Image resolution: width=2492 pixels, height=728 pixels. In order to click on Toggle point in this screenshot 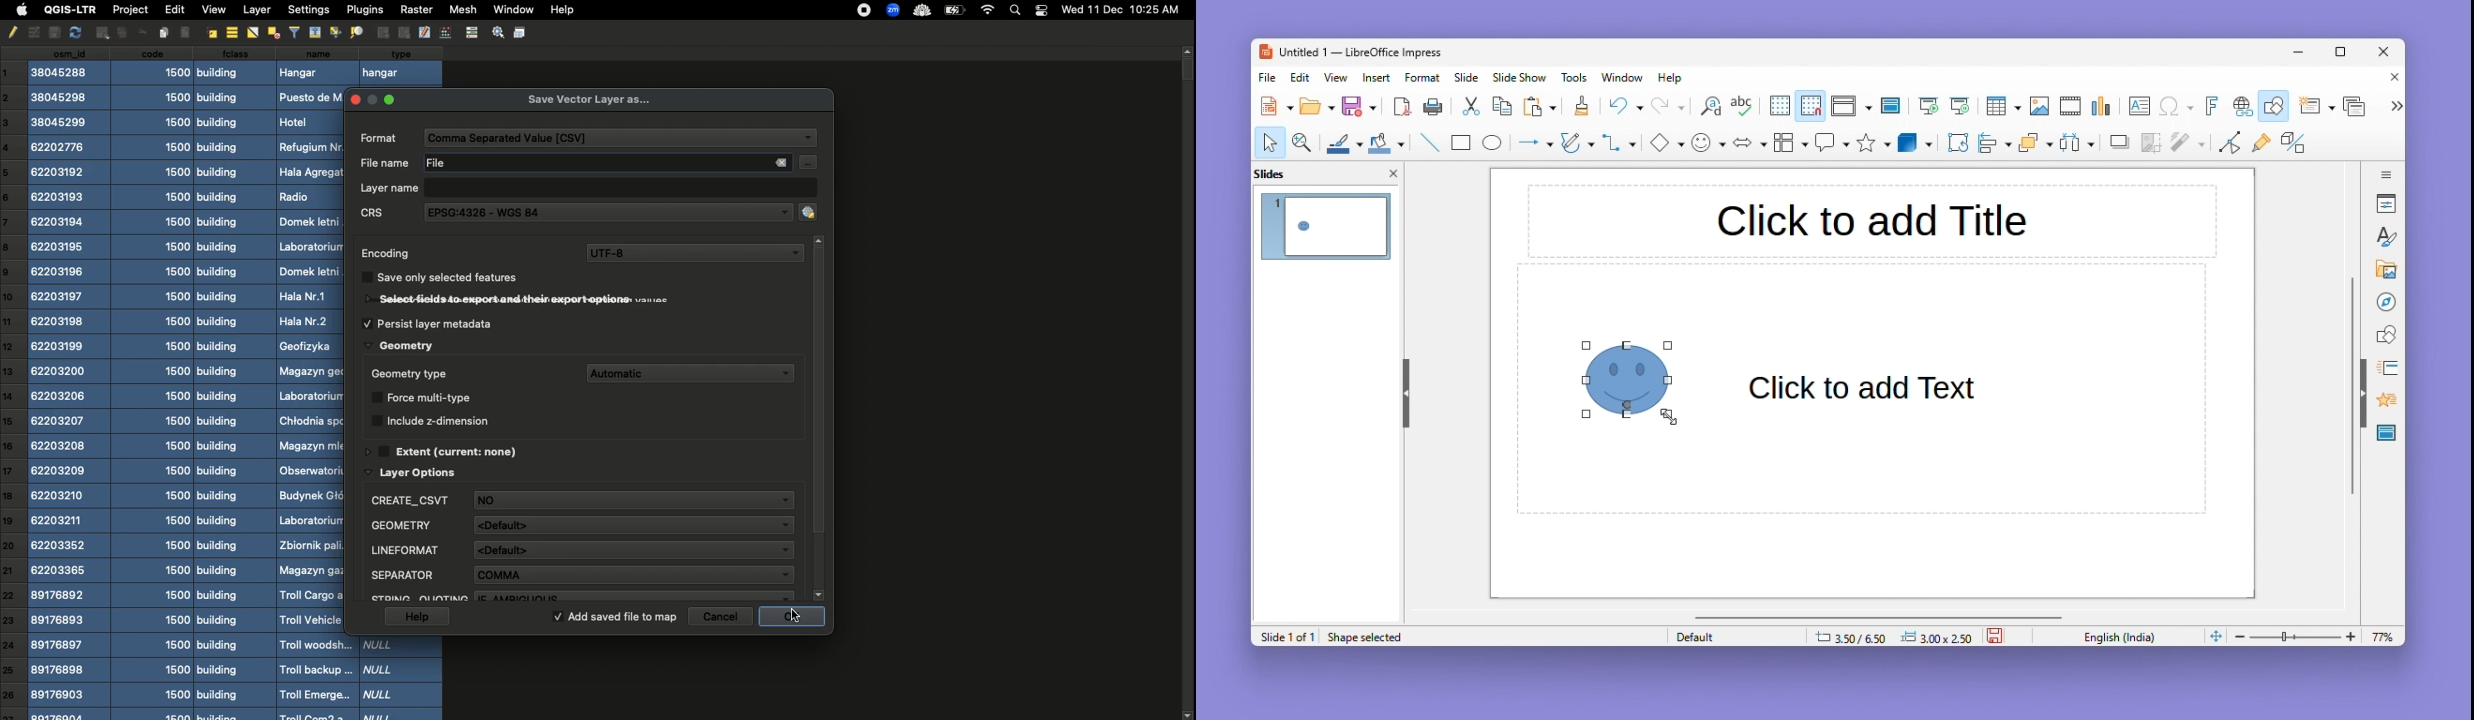, I will do `click(2227, 146)`.